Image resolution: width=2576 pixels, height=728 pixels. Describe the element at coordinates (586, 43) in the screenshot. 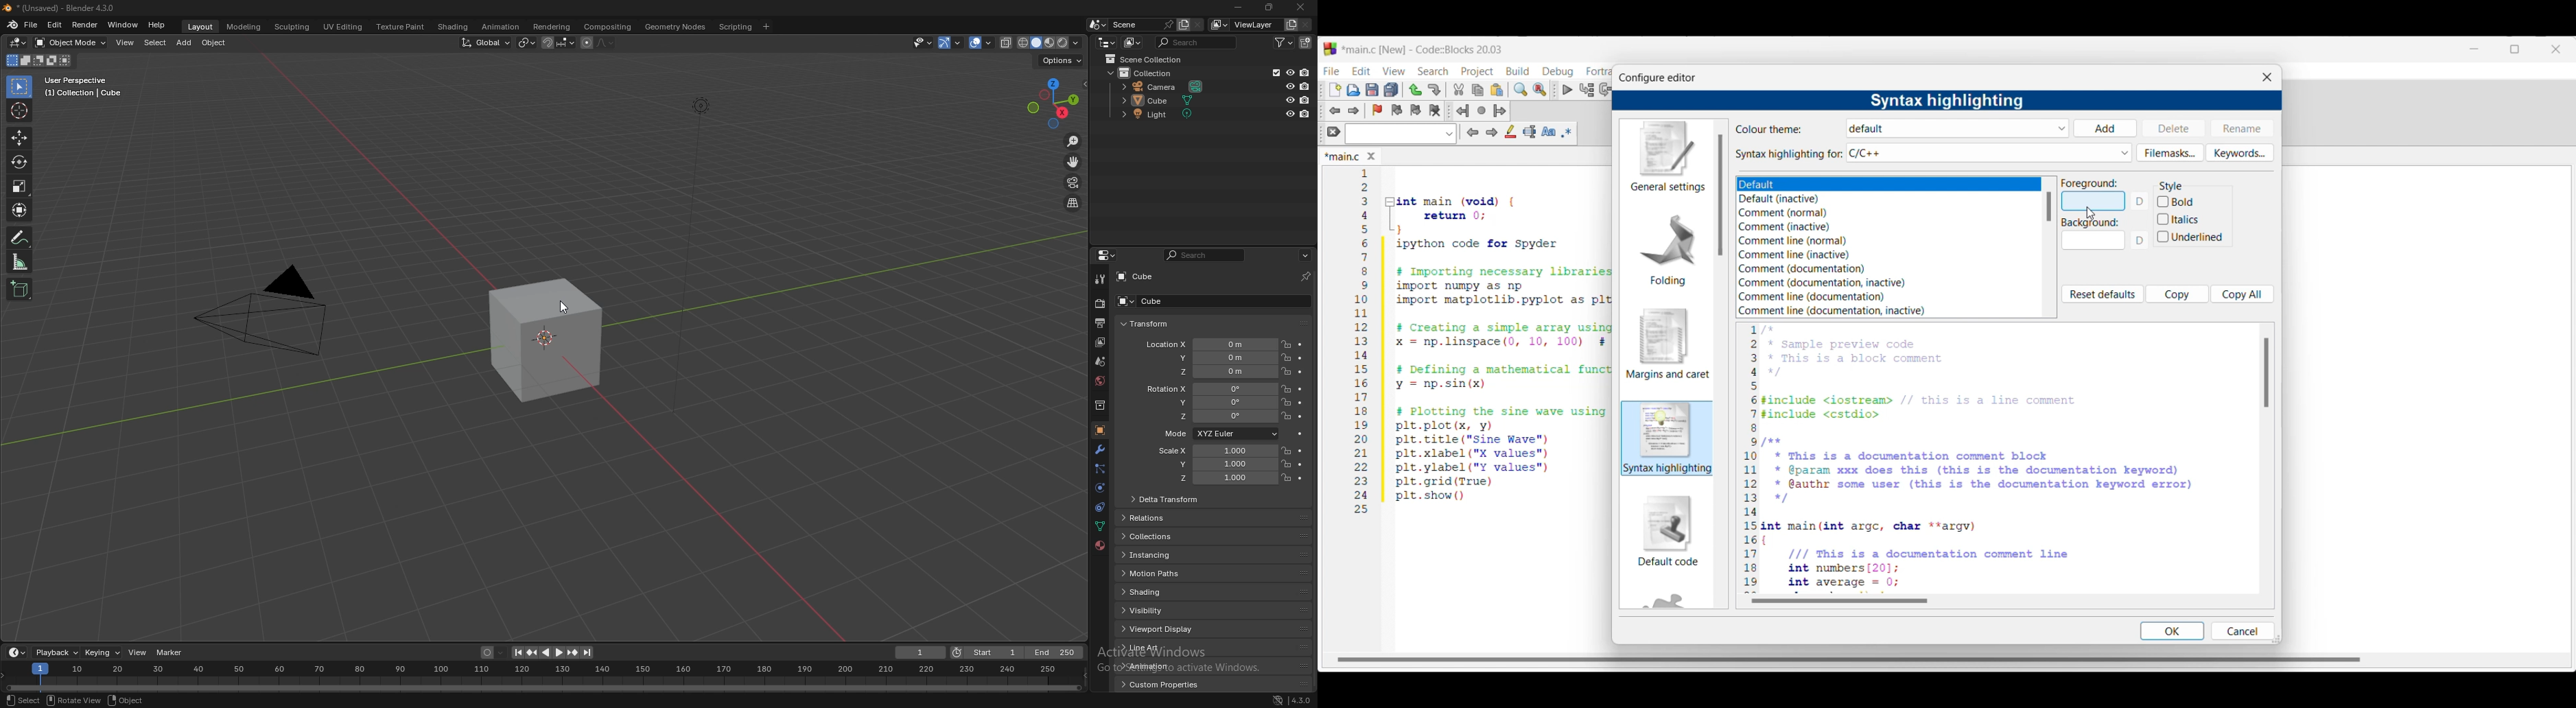

I see `proportional editing objects` at that location.